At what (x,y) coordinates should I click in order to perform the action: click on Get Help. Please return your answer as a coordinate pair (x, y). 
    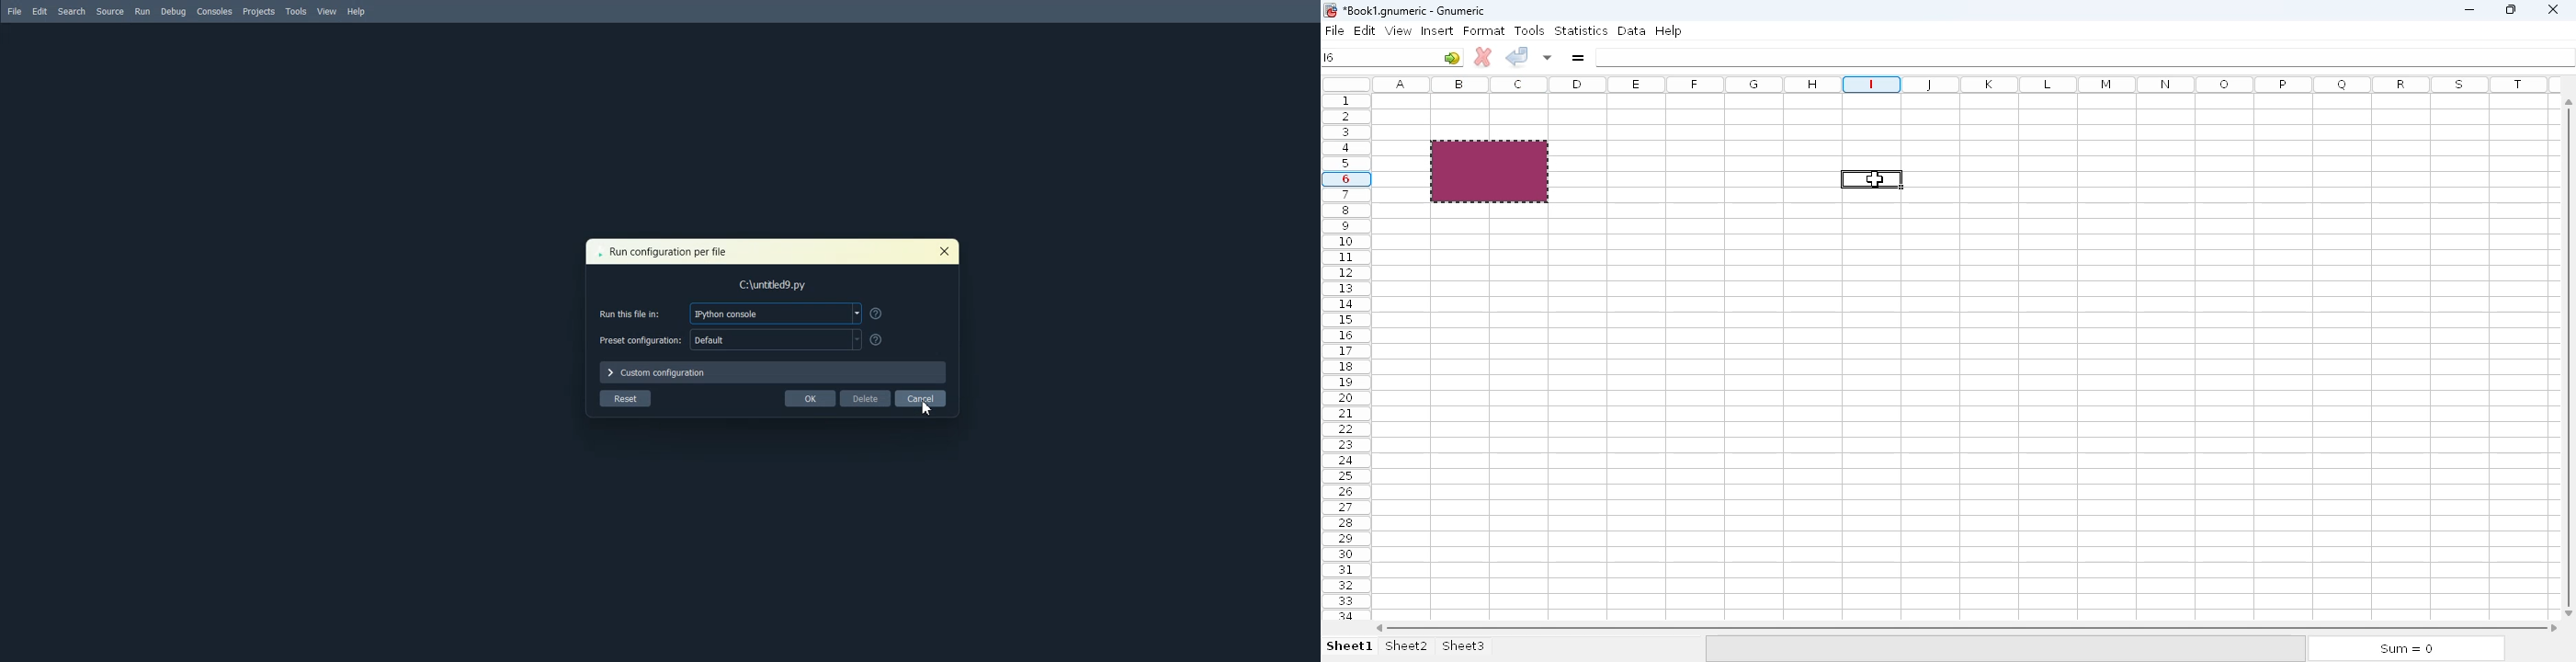
    Looking at the image, I should click on (876, 313).